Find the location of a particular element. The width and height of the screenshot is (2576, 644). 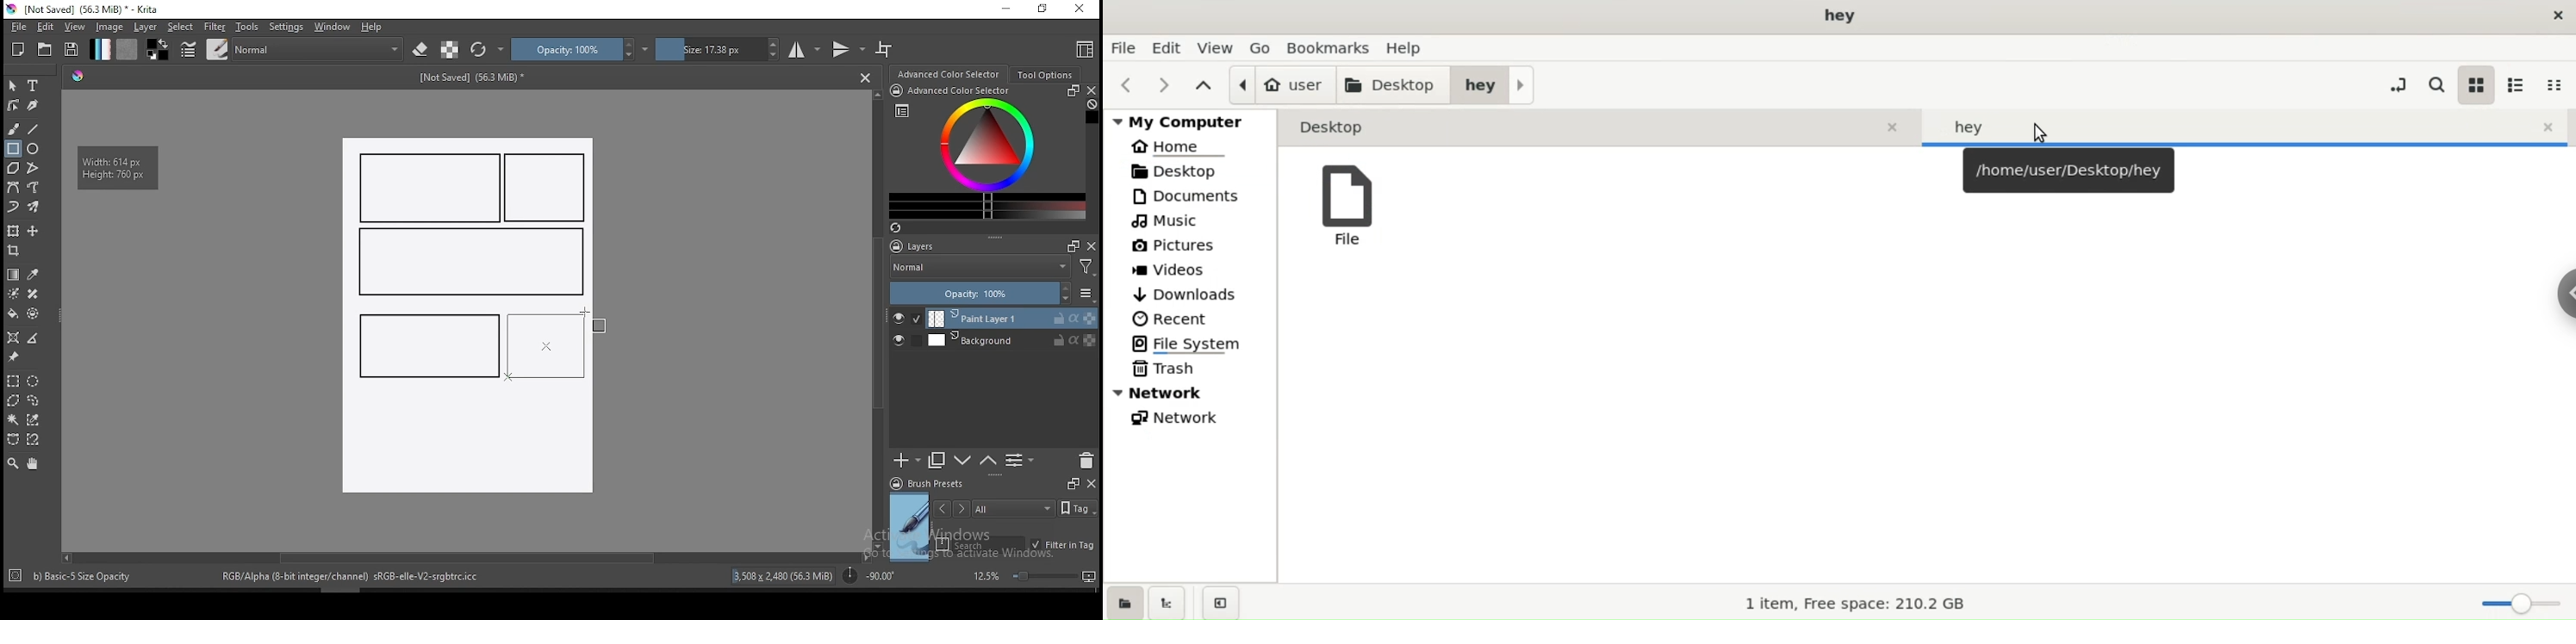

| /home/user/Desktop/hey is located at coordinates (2068, 170).